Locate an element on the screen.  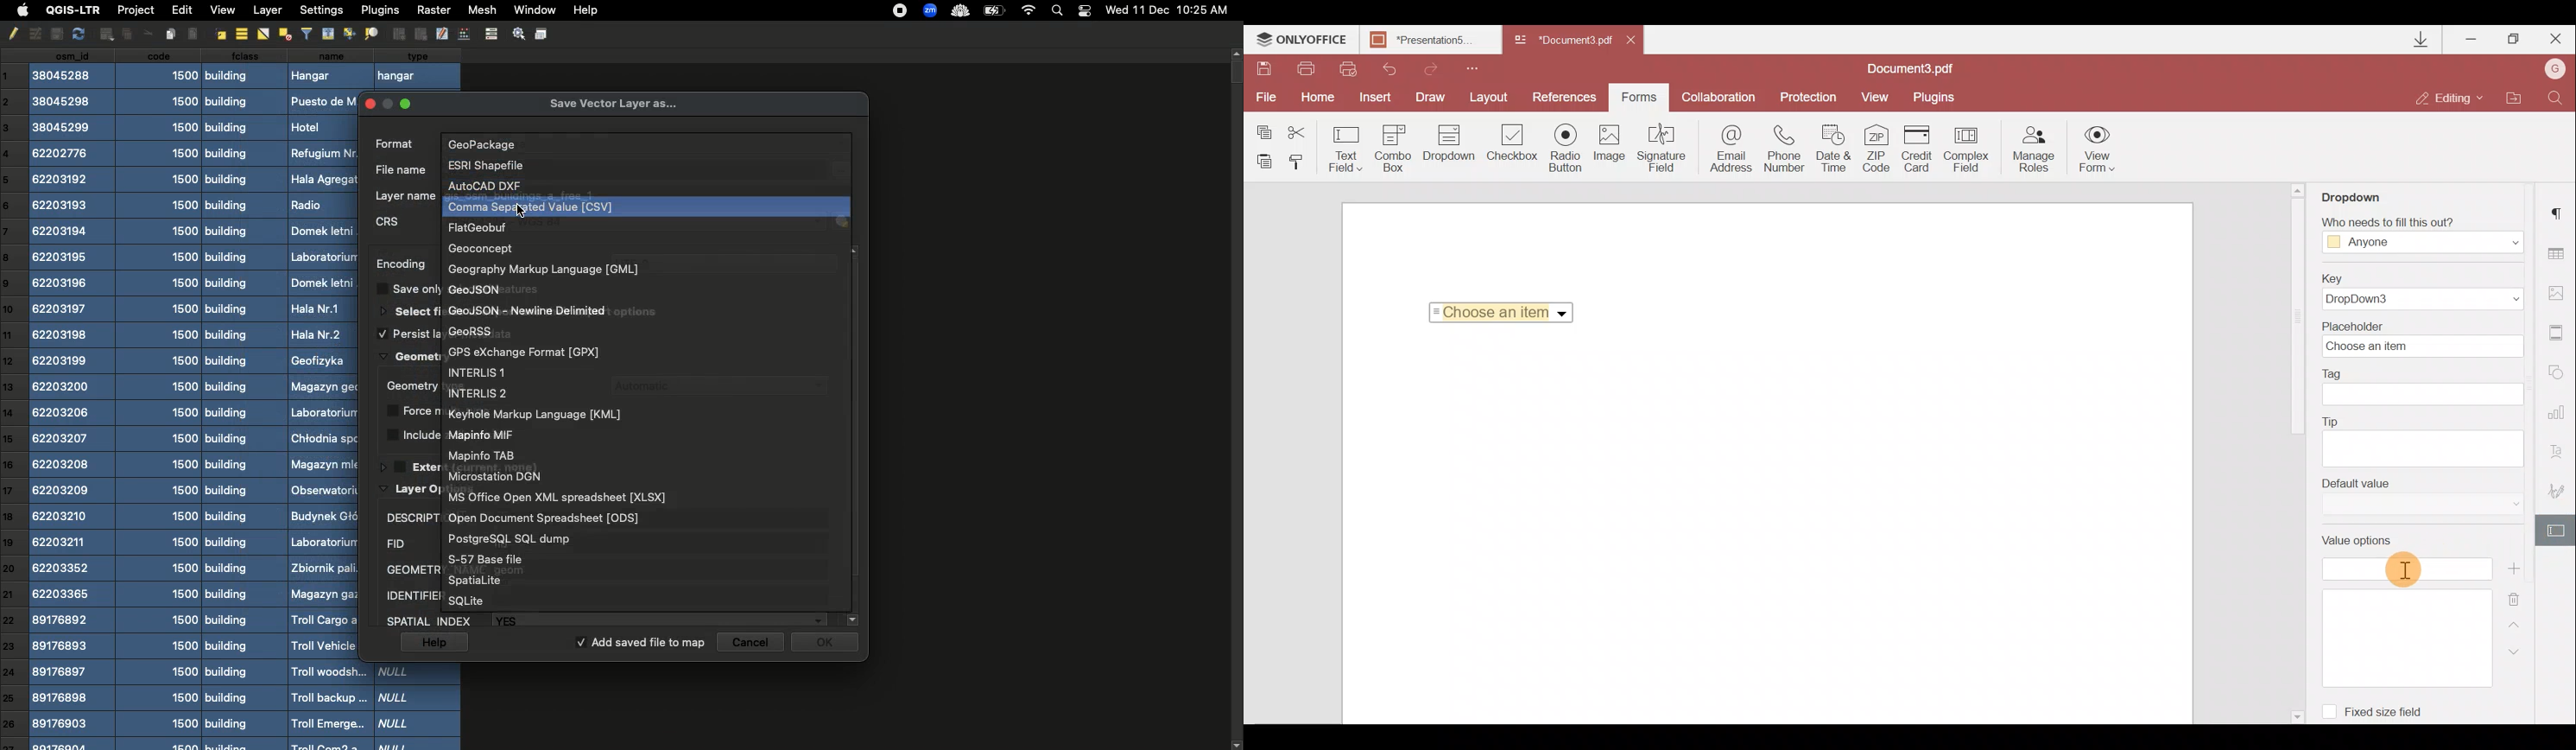
Image settings is located at coordinates (2560, 292).